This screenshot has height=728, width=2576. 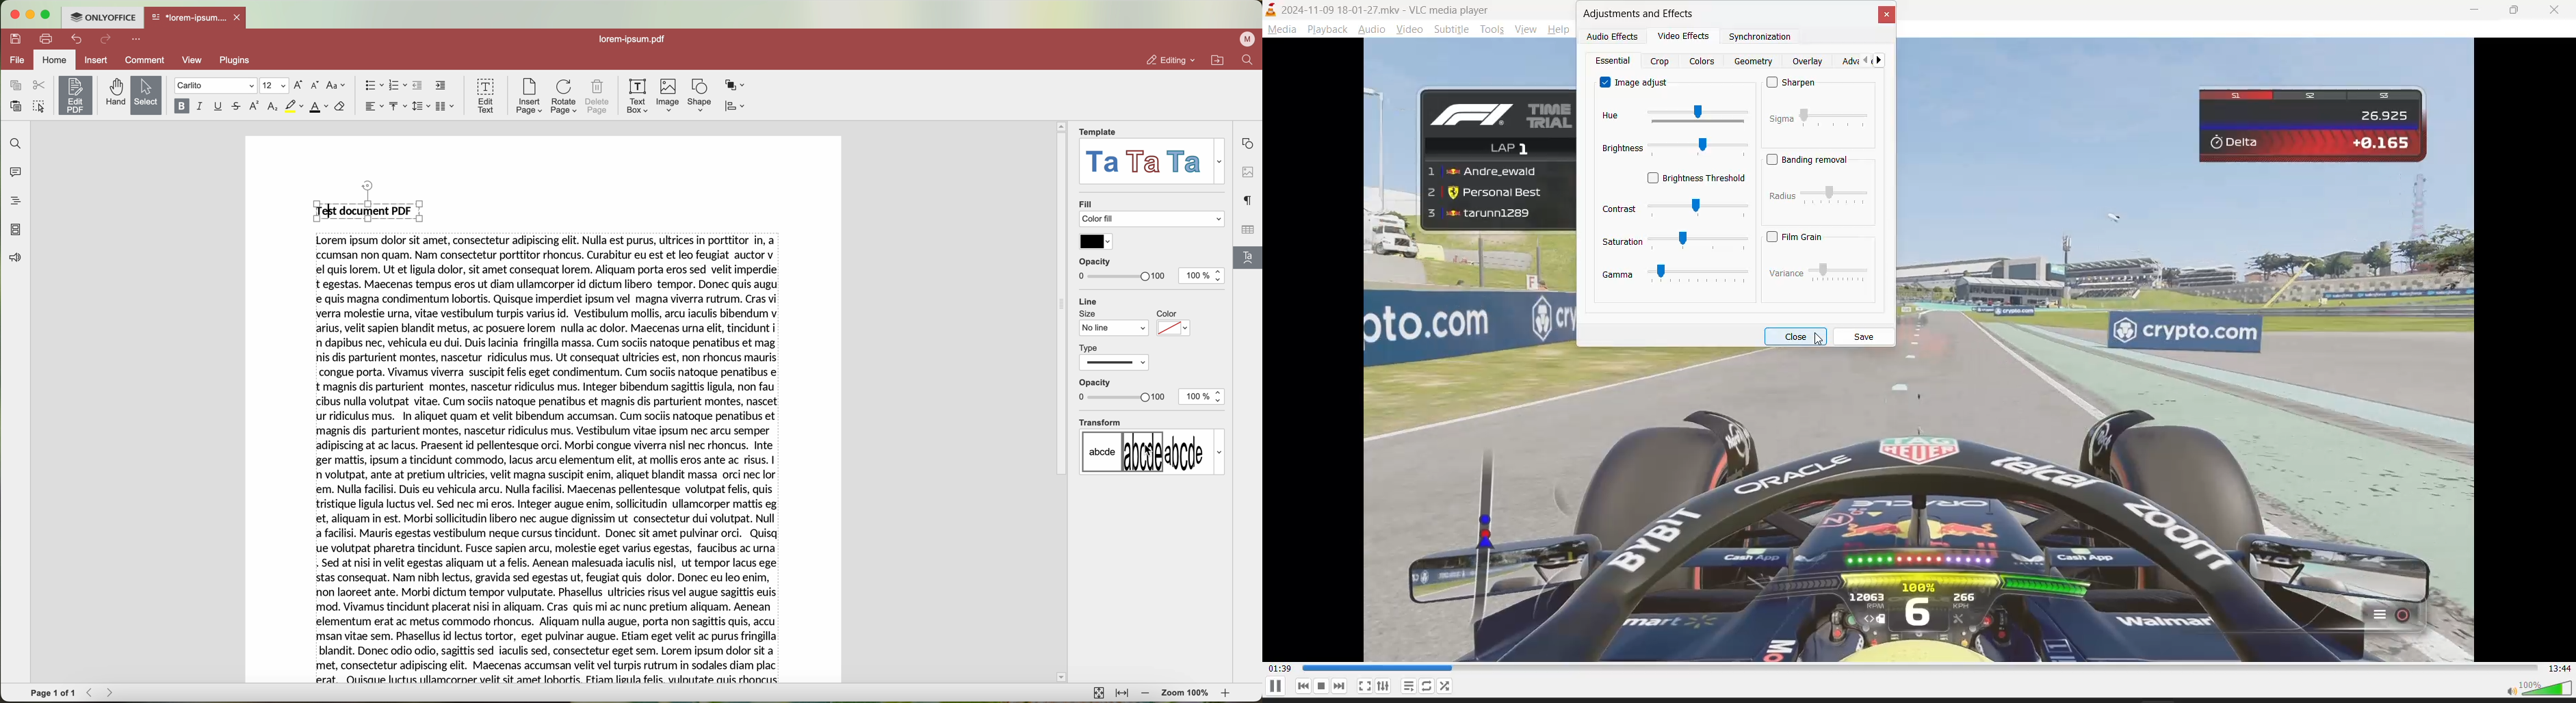 What do you see at coordinates (1675, 210) in the screenshot?
I see `contrast` at bounding box center [1675, 210].